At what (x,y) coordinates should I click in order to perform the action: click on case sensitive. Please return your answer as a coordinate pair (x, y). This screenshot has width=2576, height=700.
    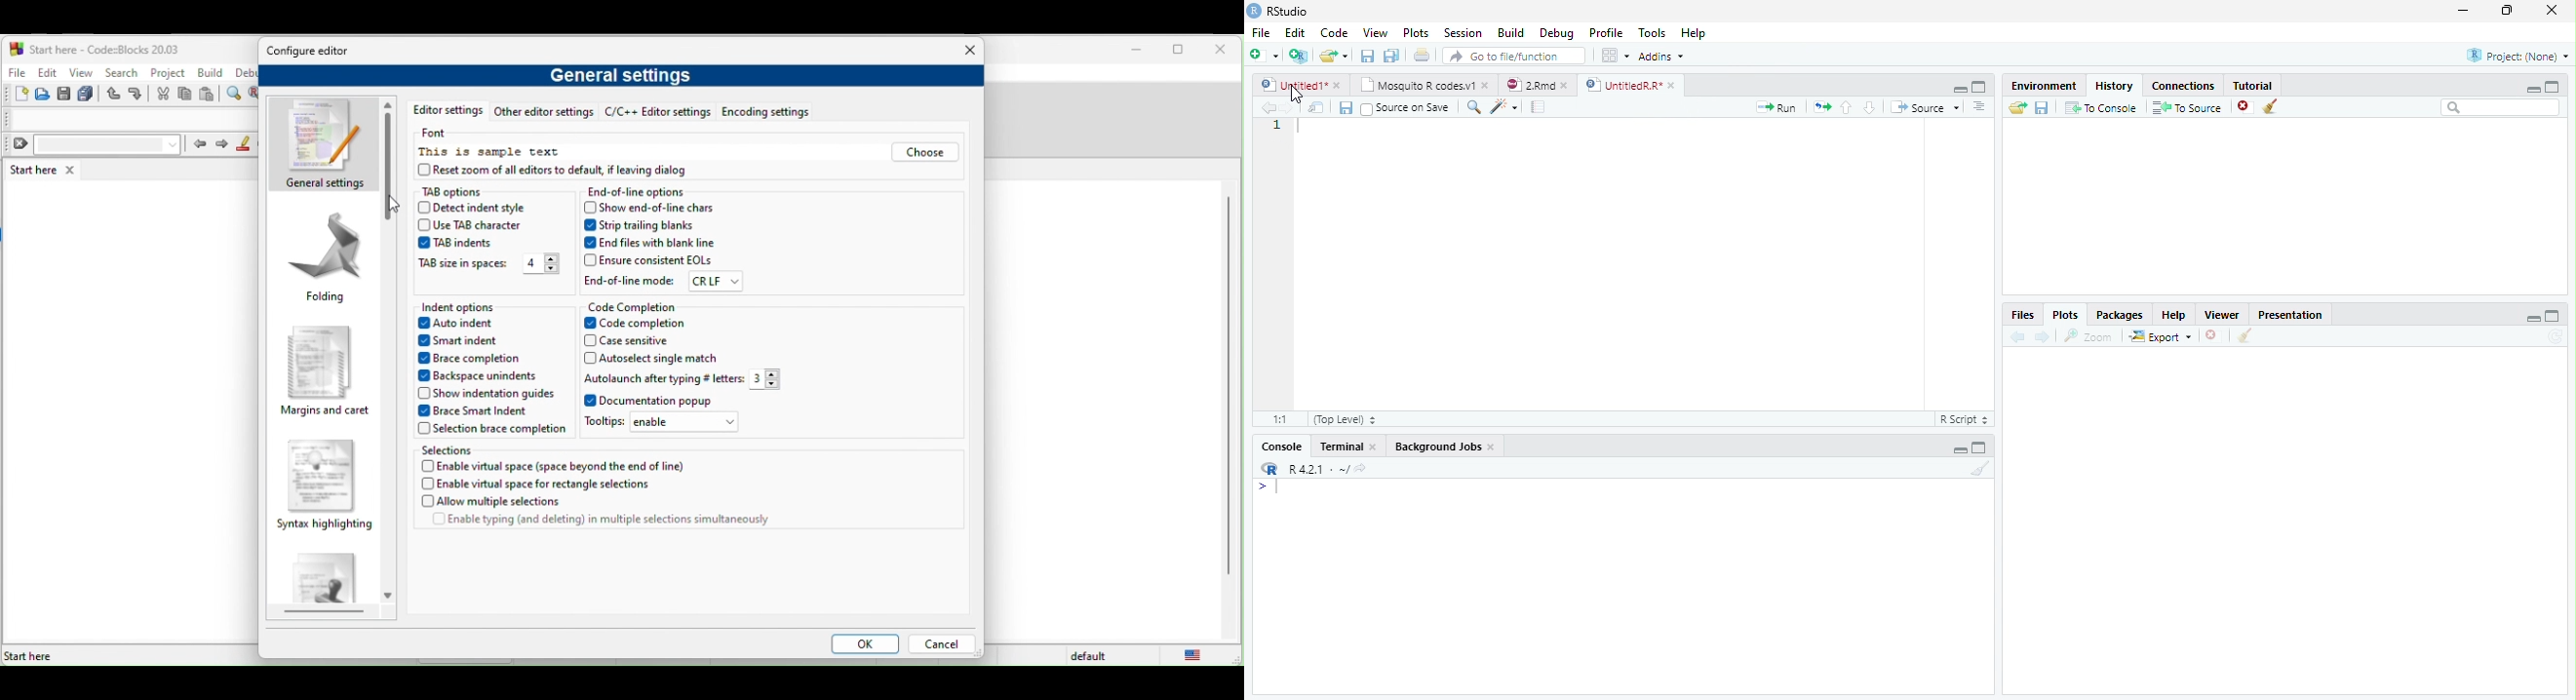
    Looking at the image, I should click on (640, 341).